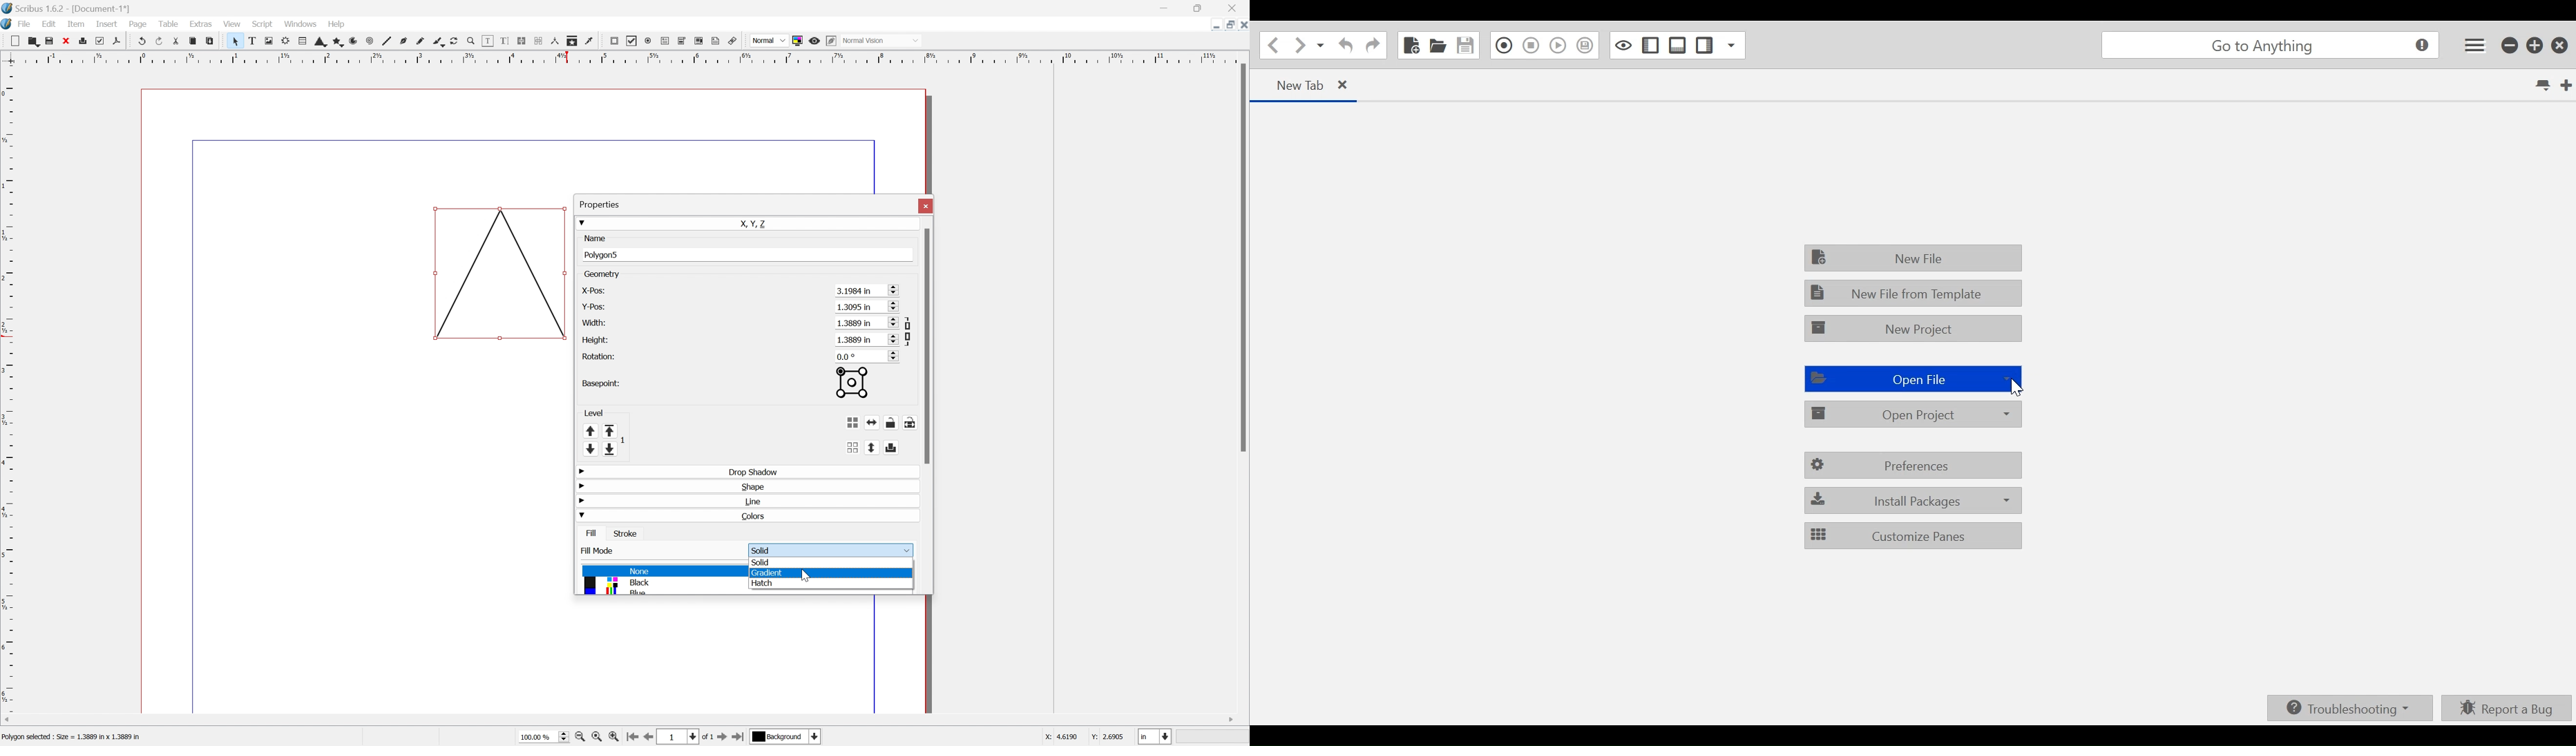  What do you see at coordinates (2566, 85) in the screenshot?
I see `New Tab` at bounding box center [2566, 85].